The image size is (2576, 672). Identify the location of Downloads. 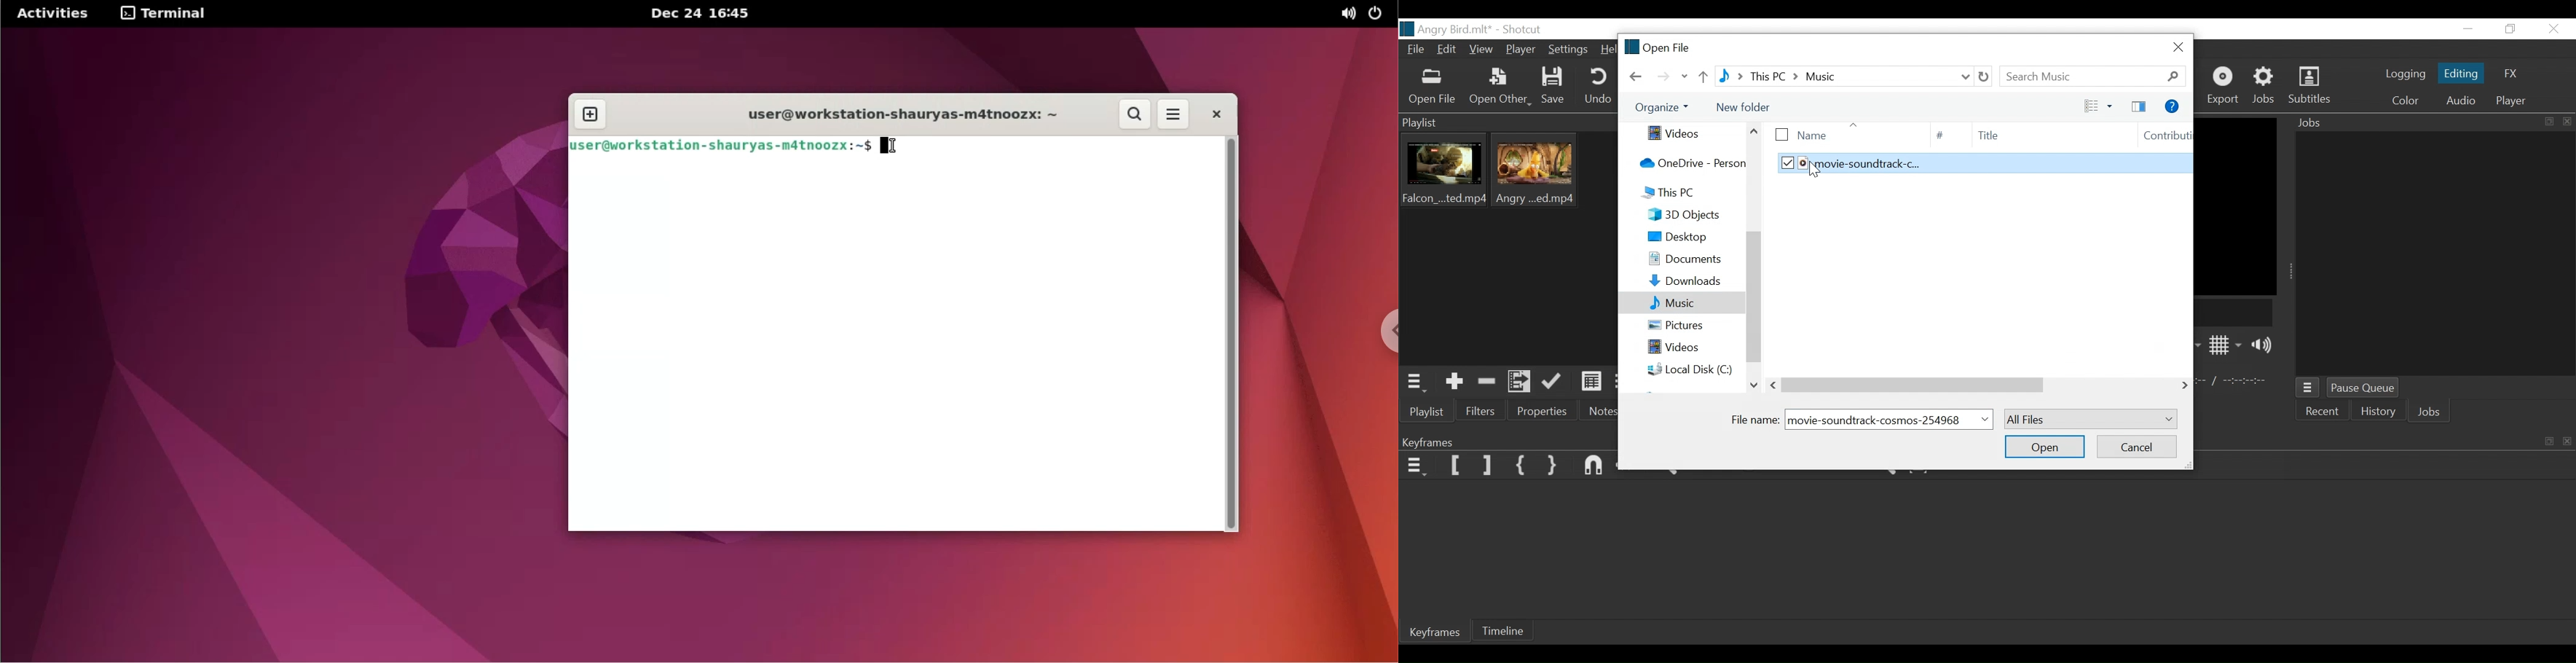
(1680, 281).